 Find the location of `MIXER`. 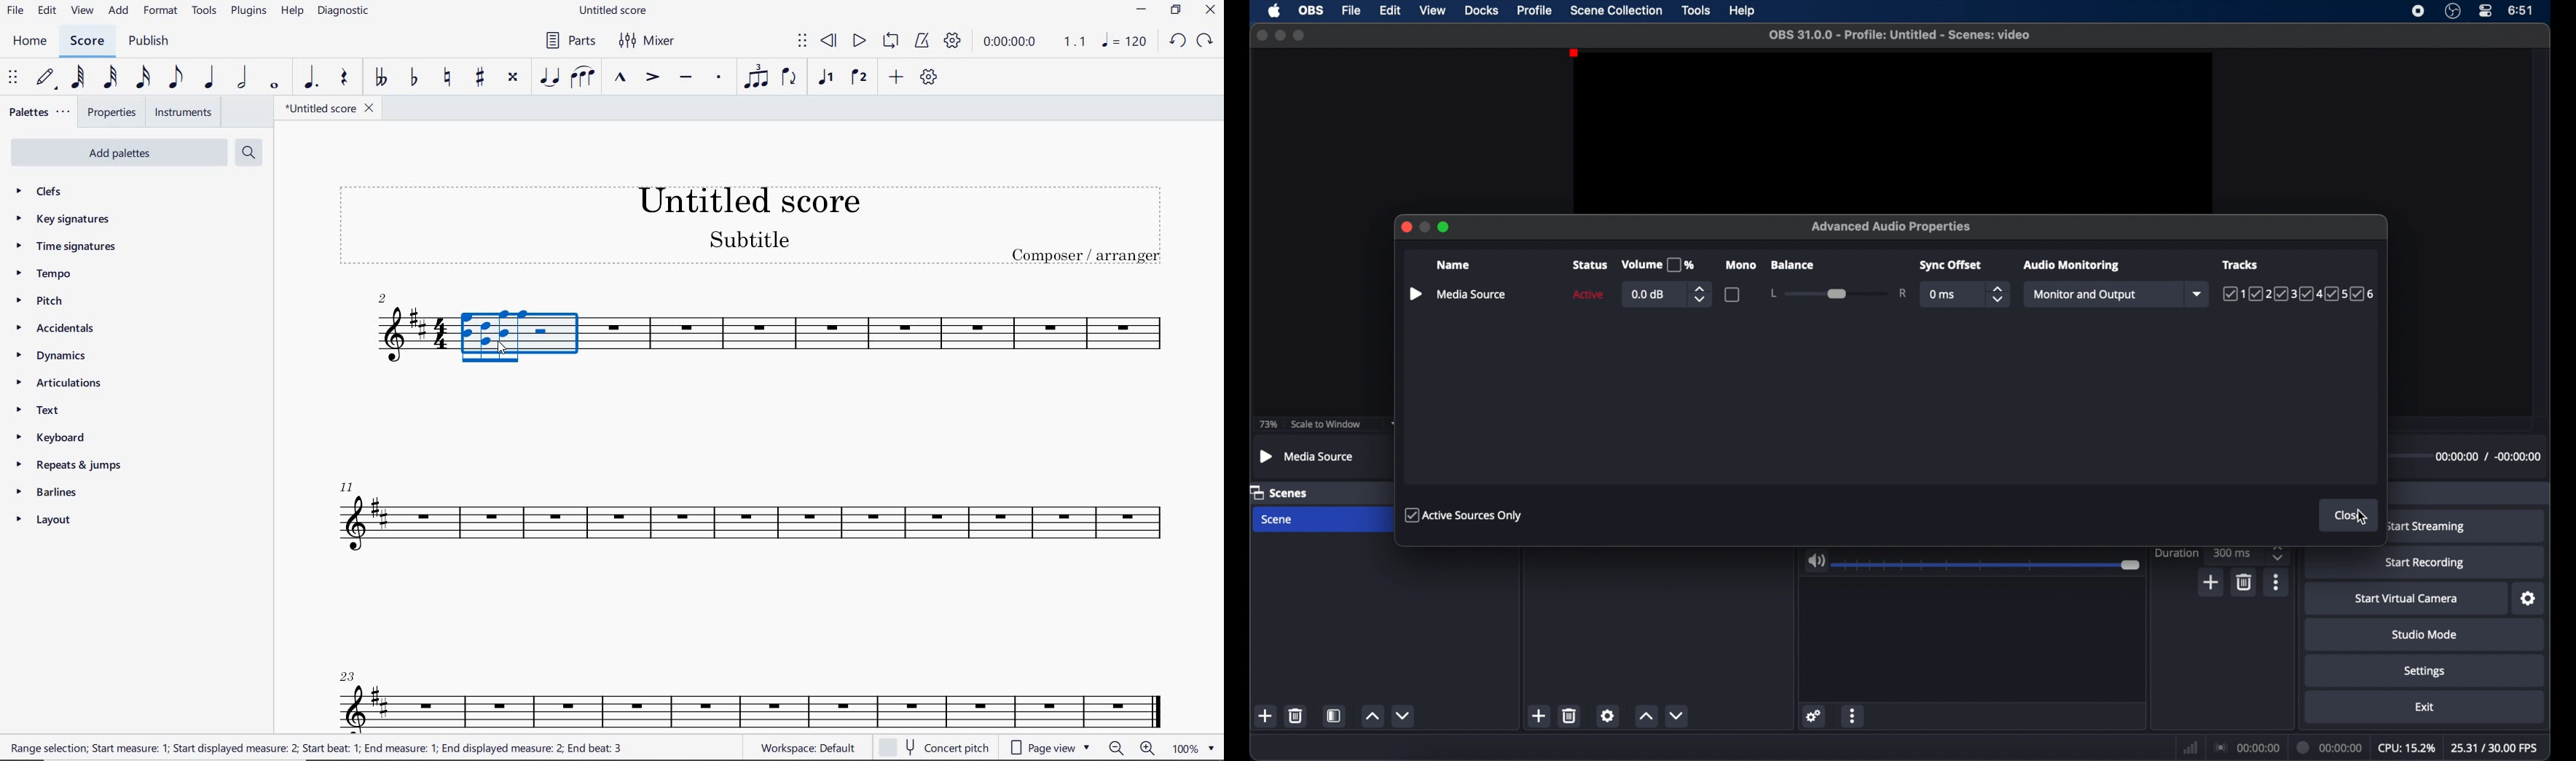

MIXER is located at coordinates (648, 41).